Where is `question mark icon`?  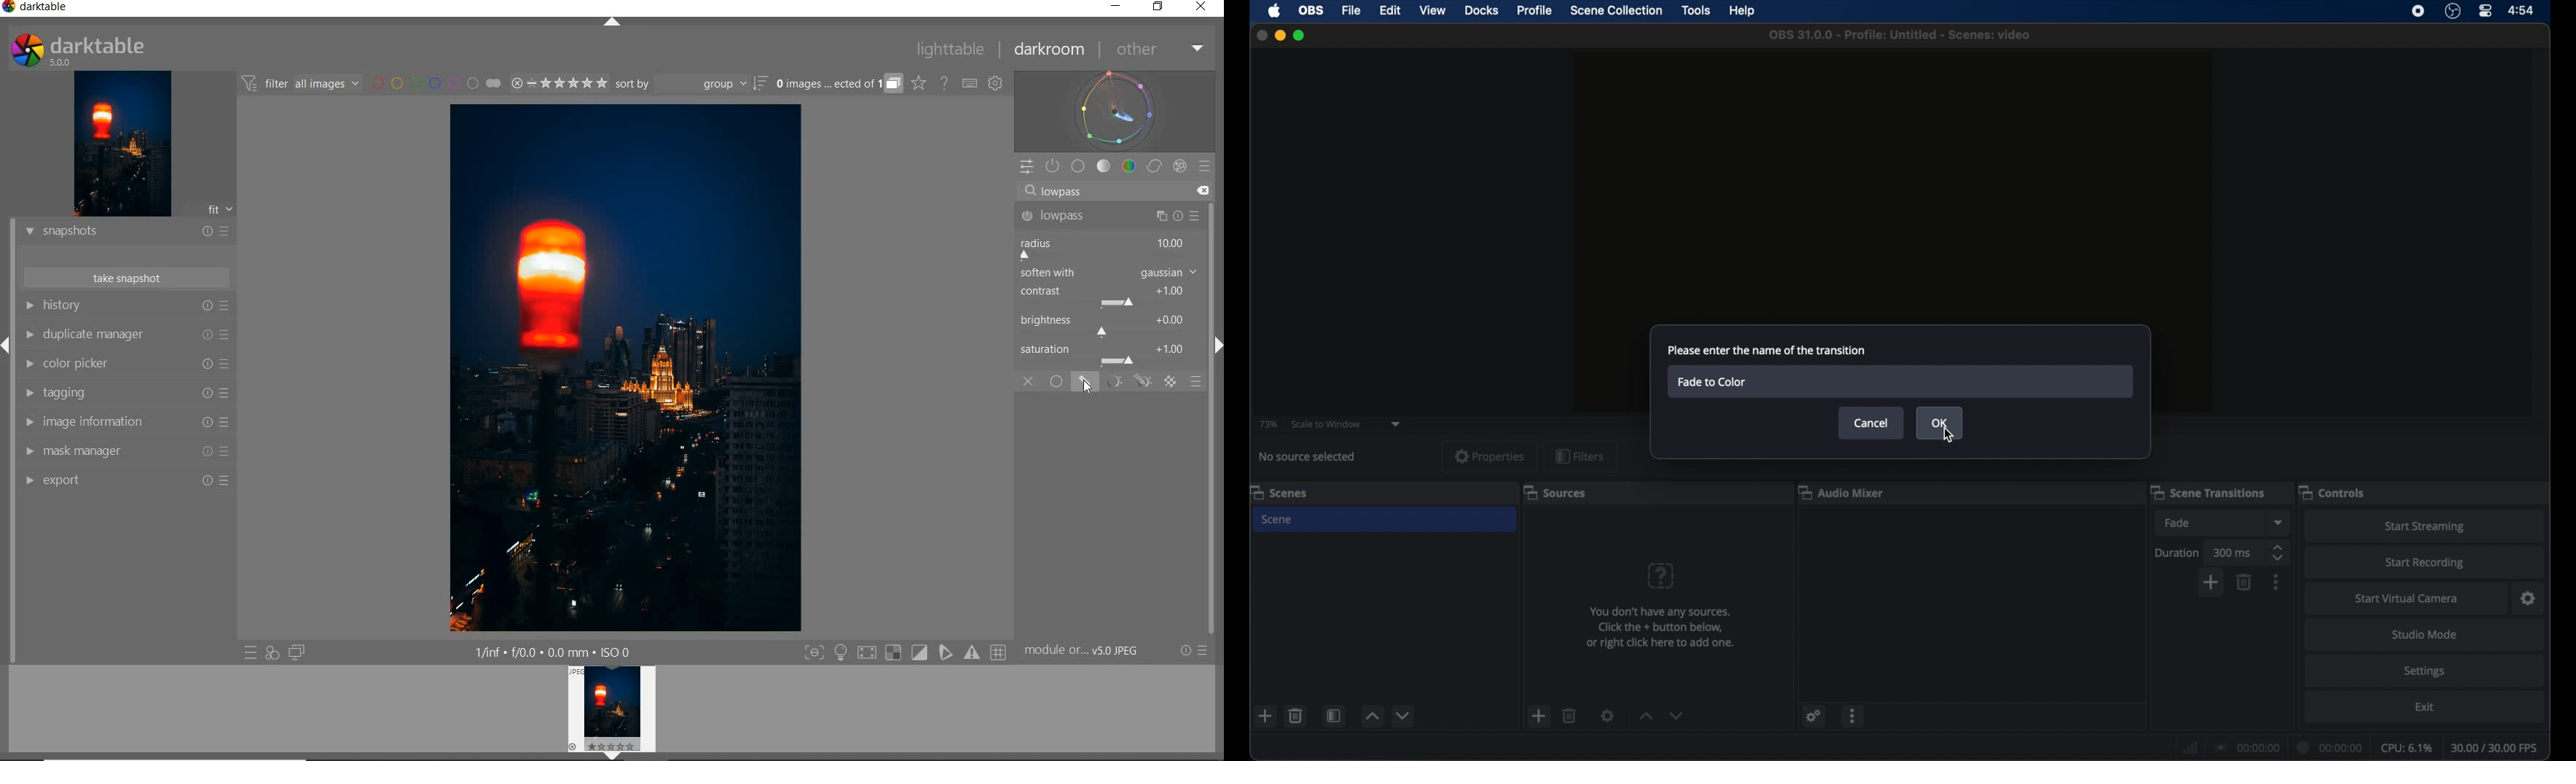
question mark icon is located at coordinates (1663, 576).